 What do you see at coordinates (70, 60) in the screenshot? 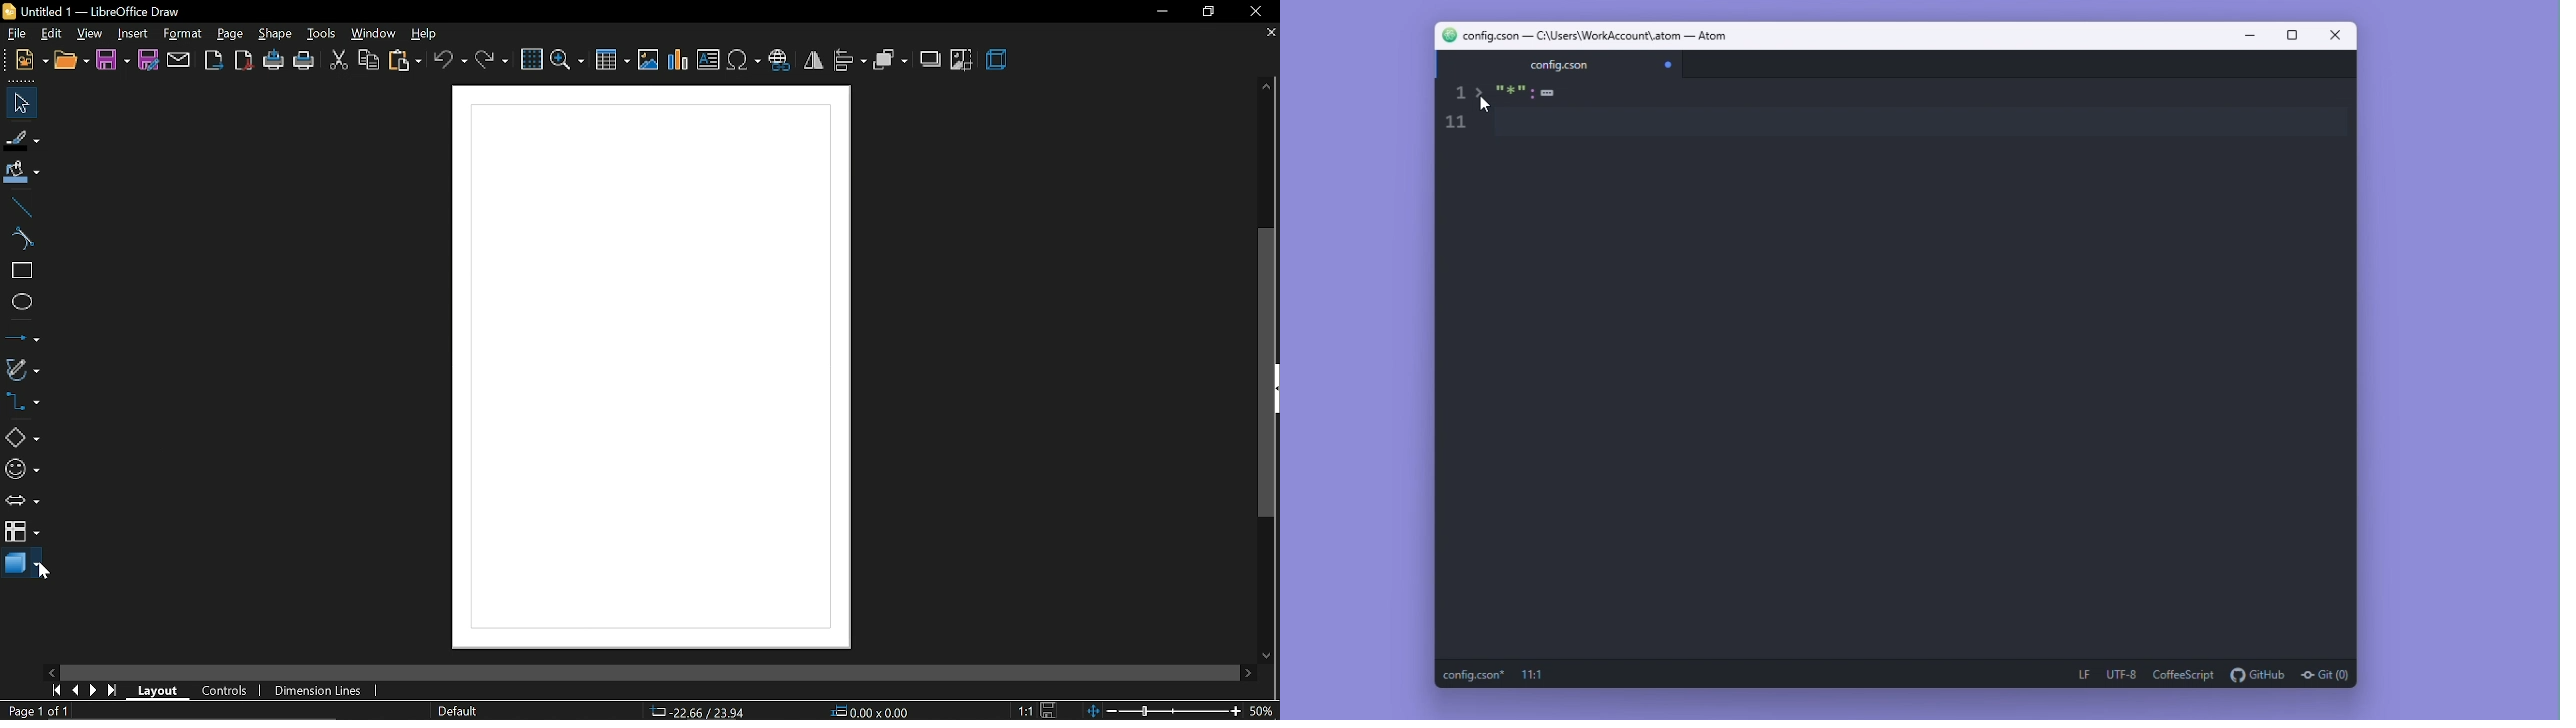
I see `open` at bounding box center [70, 60].